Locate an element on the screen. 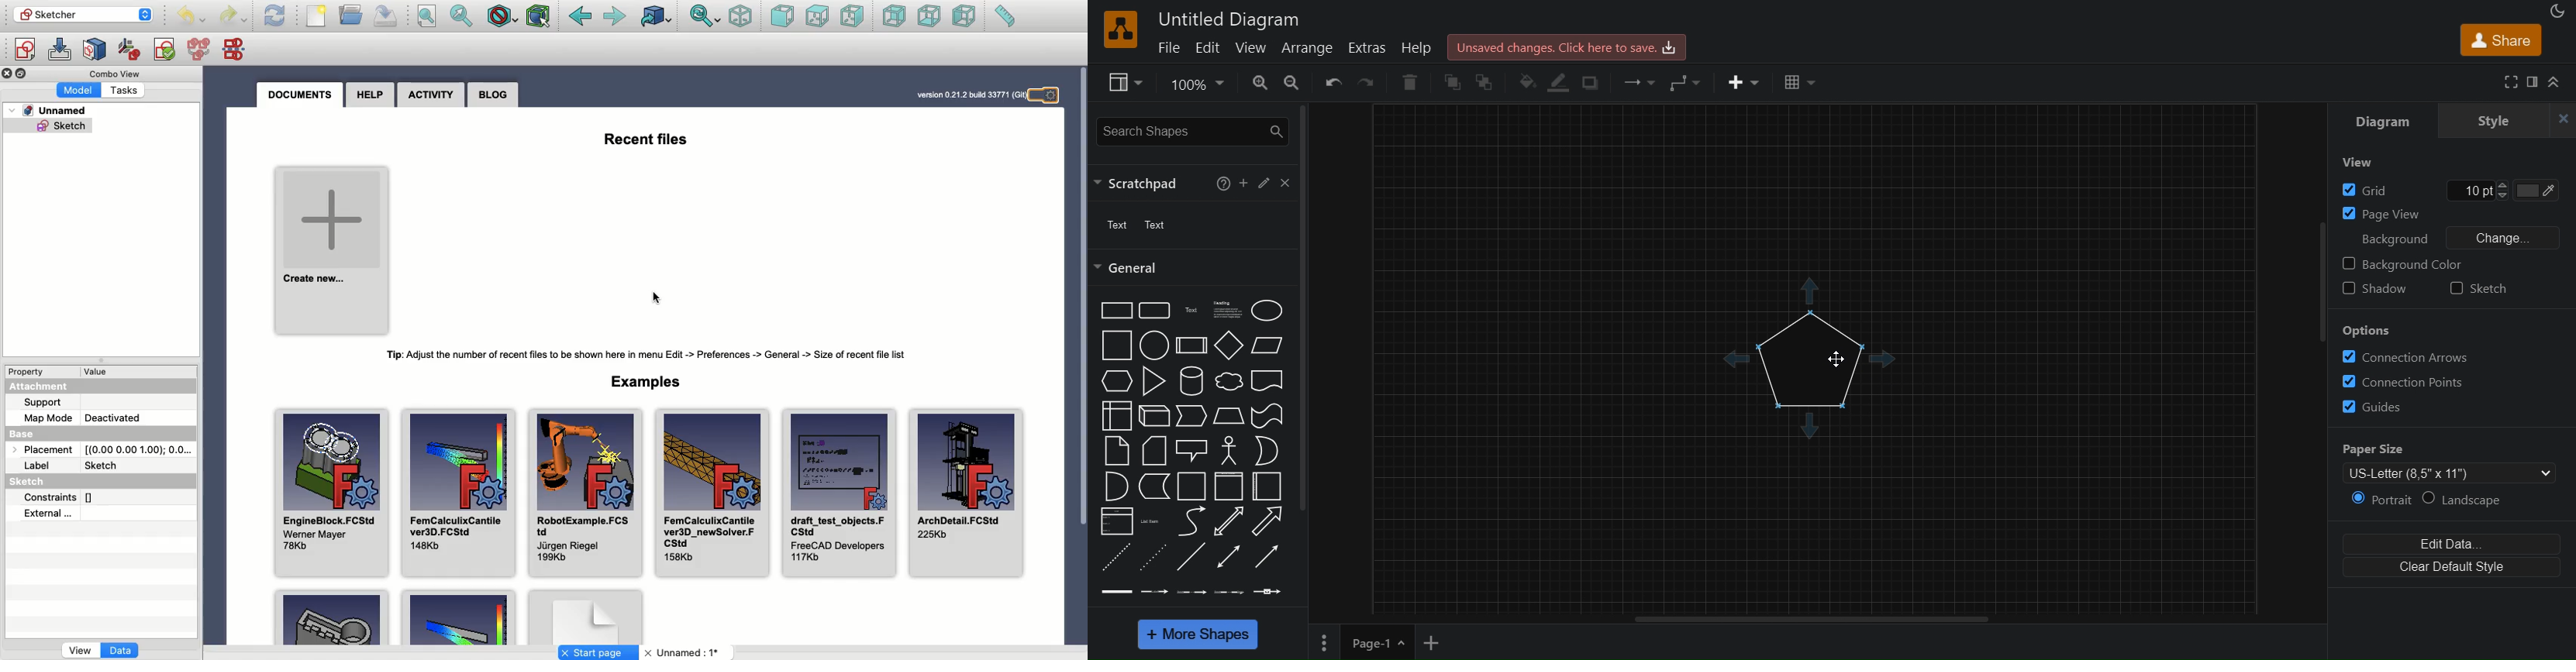  shadow is located at coordinates (1591, 82).